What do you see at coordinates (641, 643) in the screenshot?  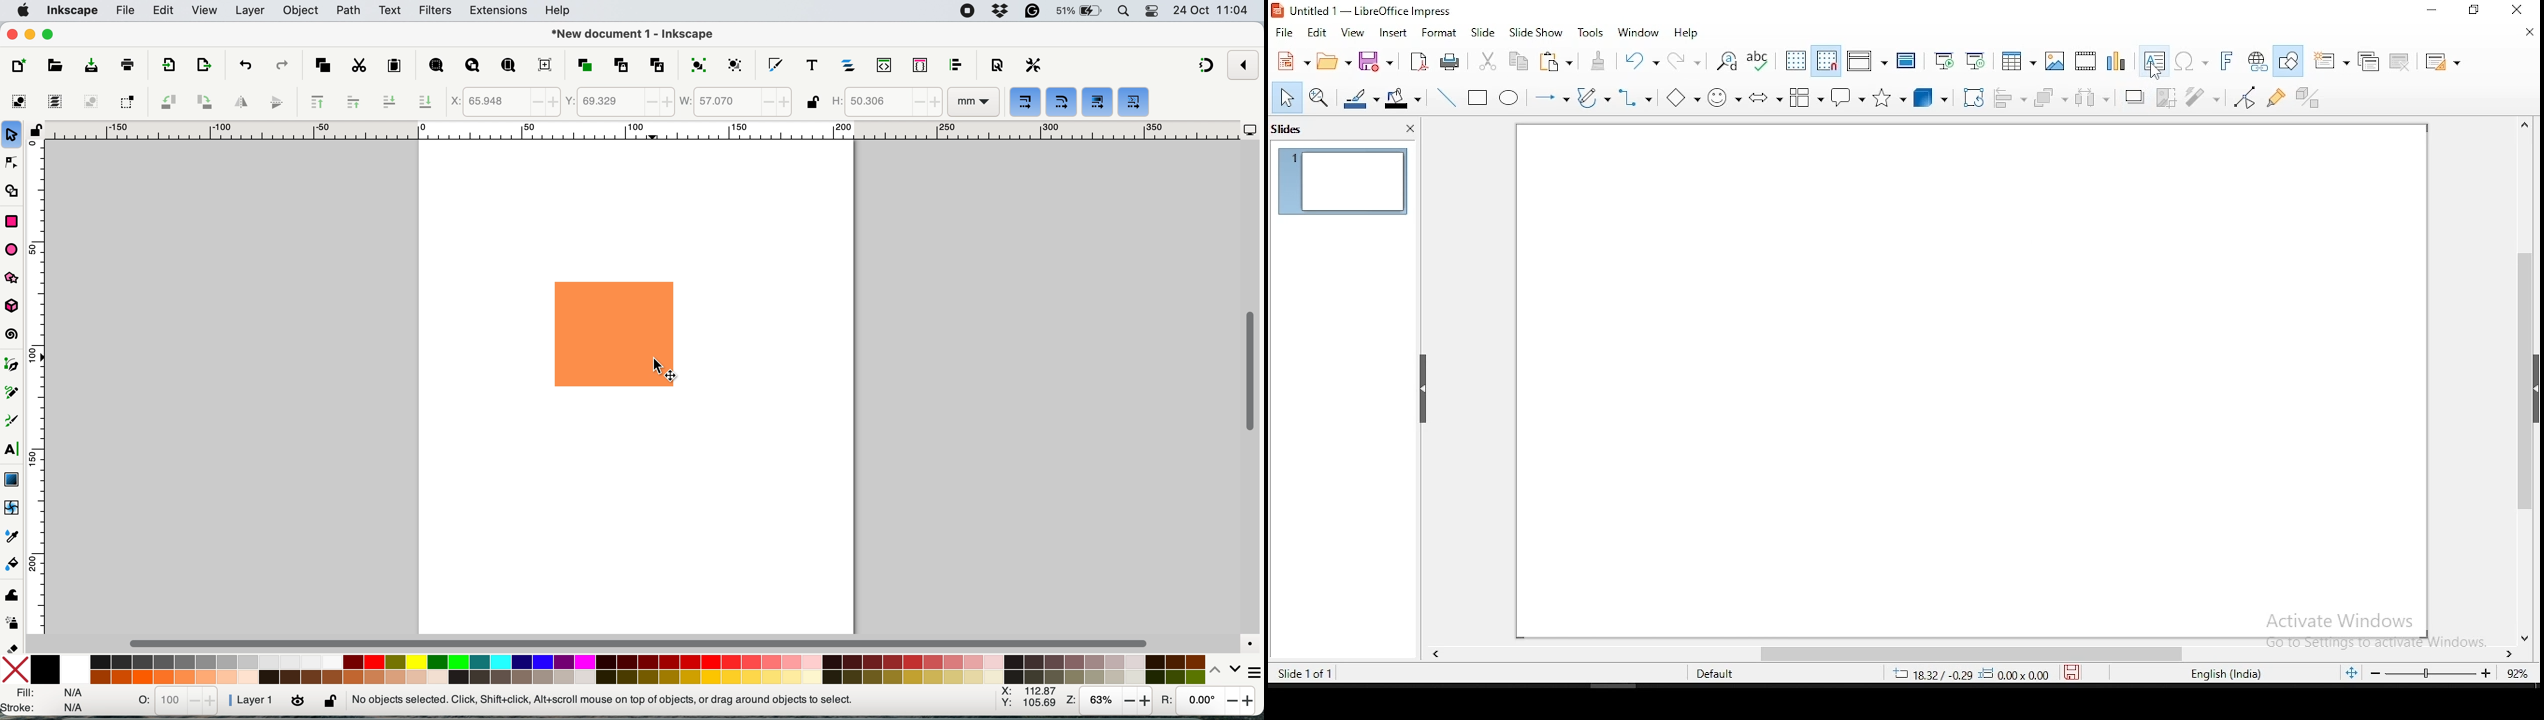 I see `horizontal scroll bar` at bounding box center [641, 643].